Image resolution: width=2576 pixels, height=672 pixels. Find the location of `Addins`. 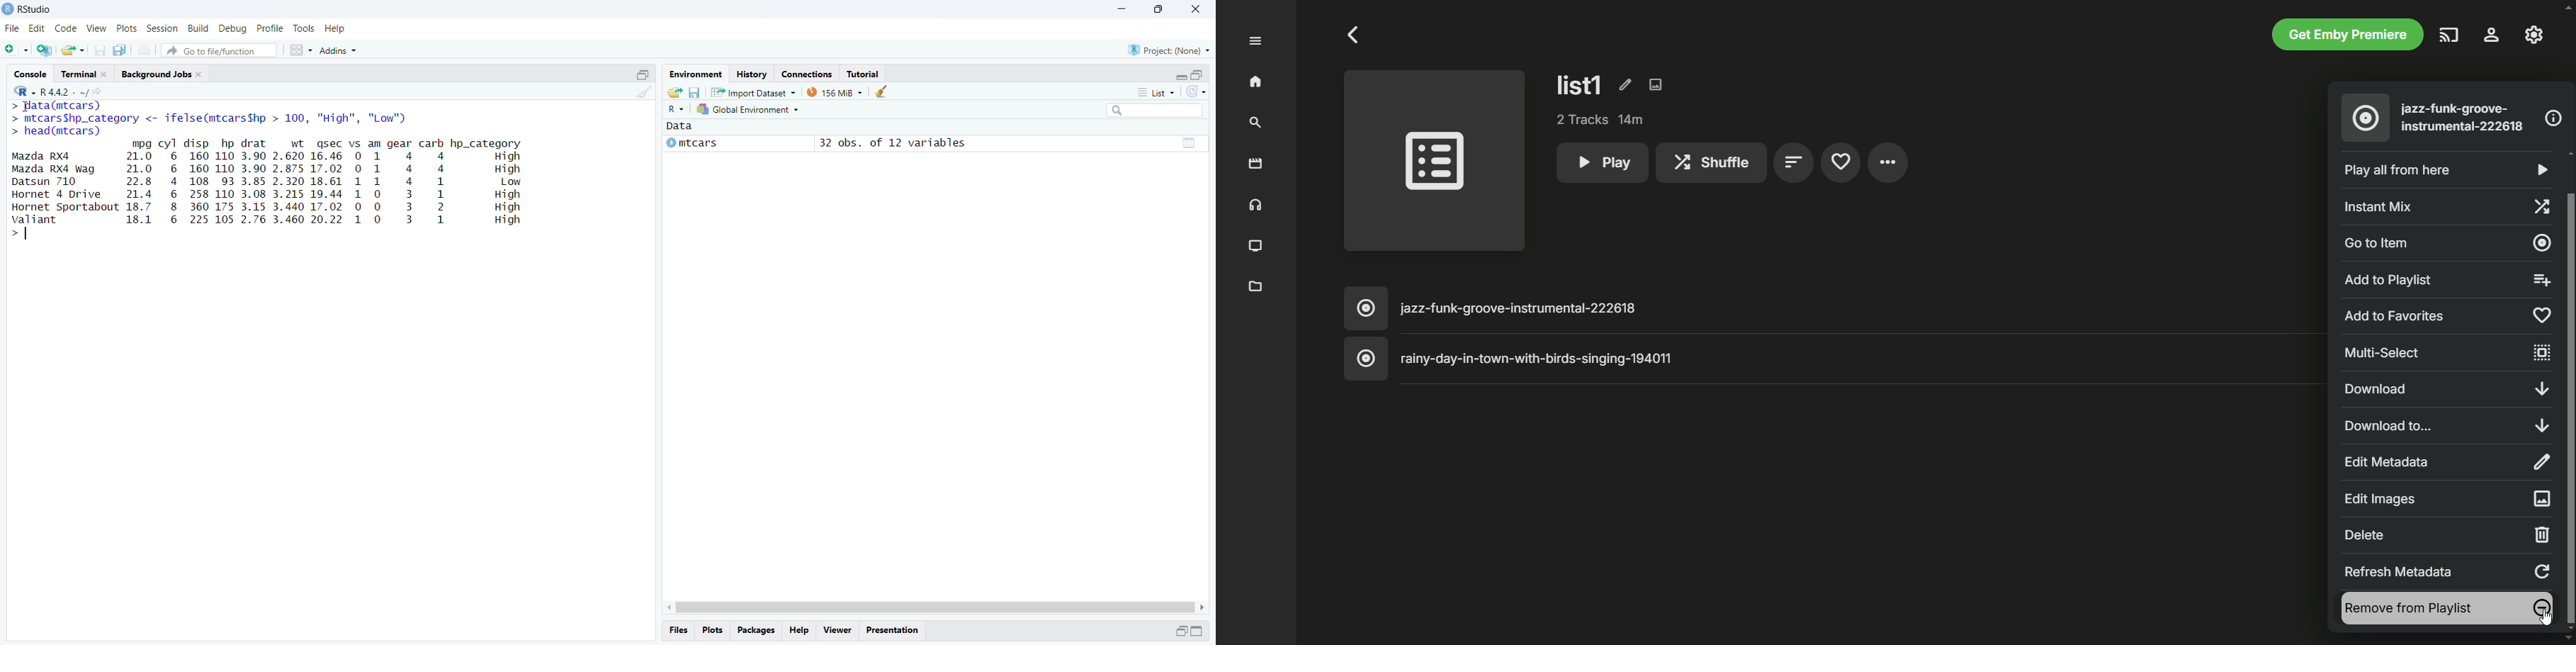

Addins is located at coordinates (342, 48).